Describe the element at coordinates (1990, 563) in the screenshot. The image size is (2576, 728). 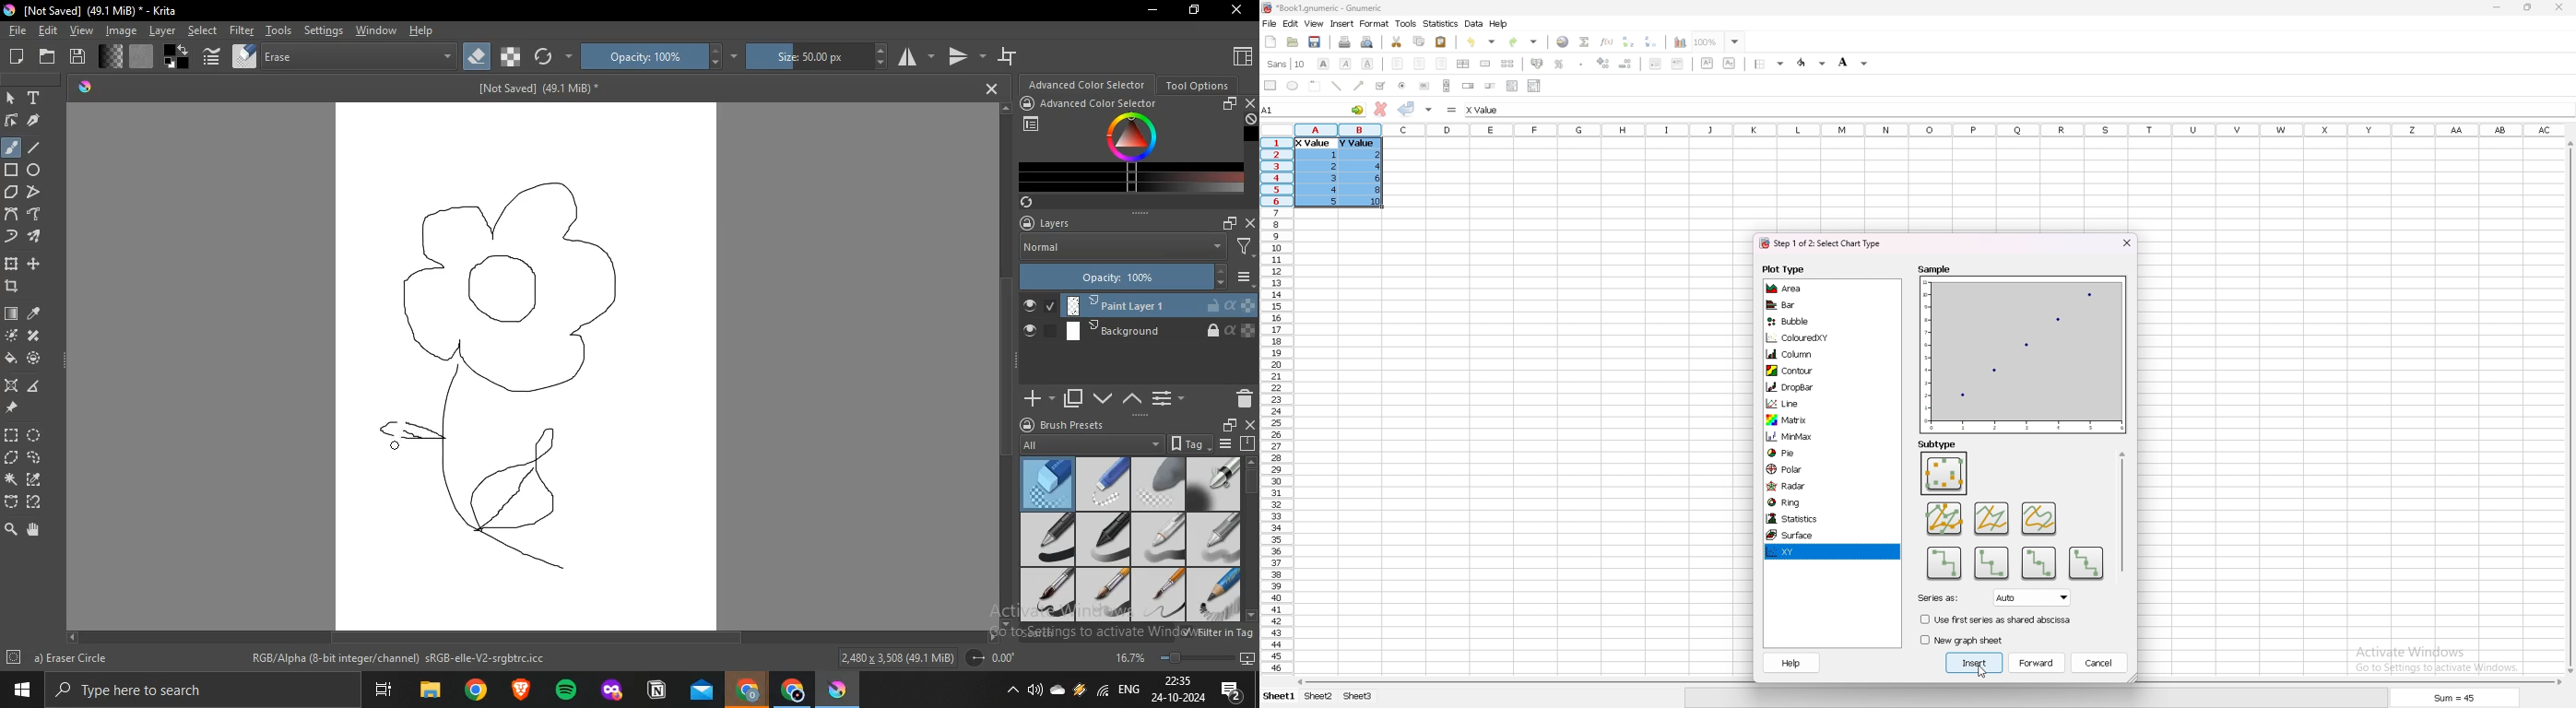
I see `subtype` at that location.